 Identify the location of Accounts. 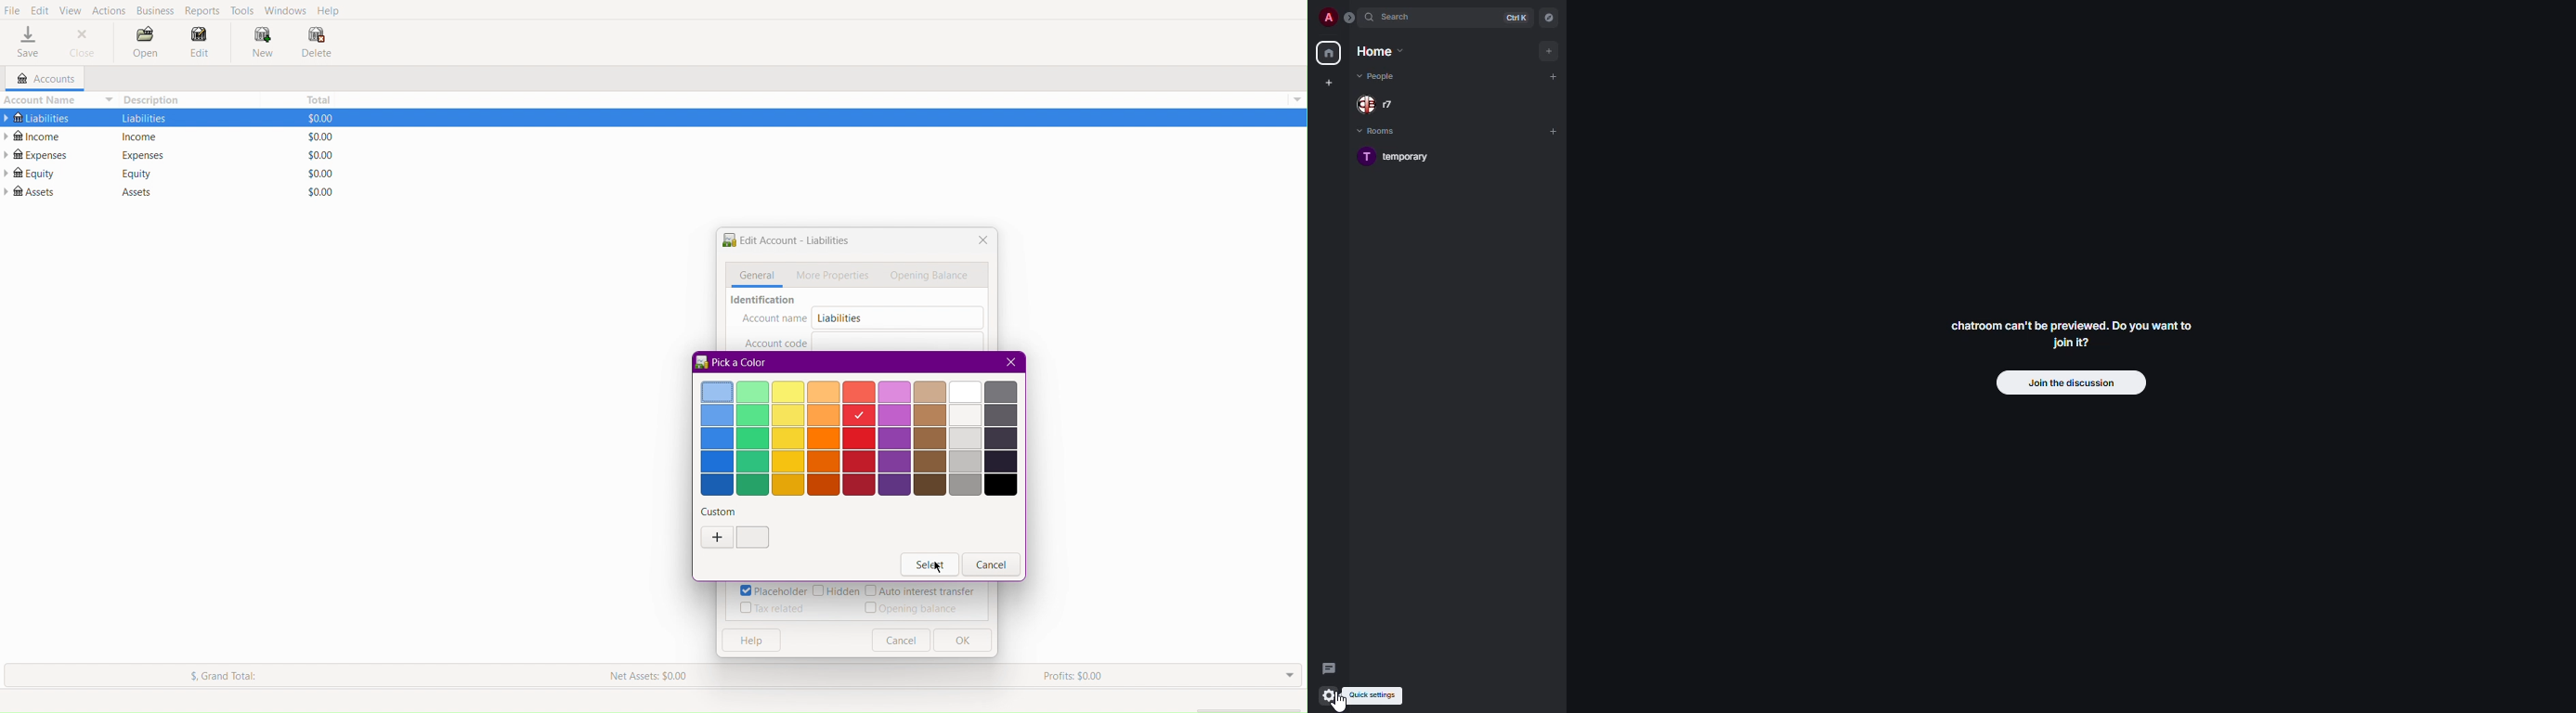
(40, 79).